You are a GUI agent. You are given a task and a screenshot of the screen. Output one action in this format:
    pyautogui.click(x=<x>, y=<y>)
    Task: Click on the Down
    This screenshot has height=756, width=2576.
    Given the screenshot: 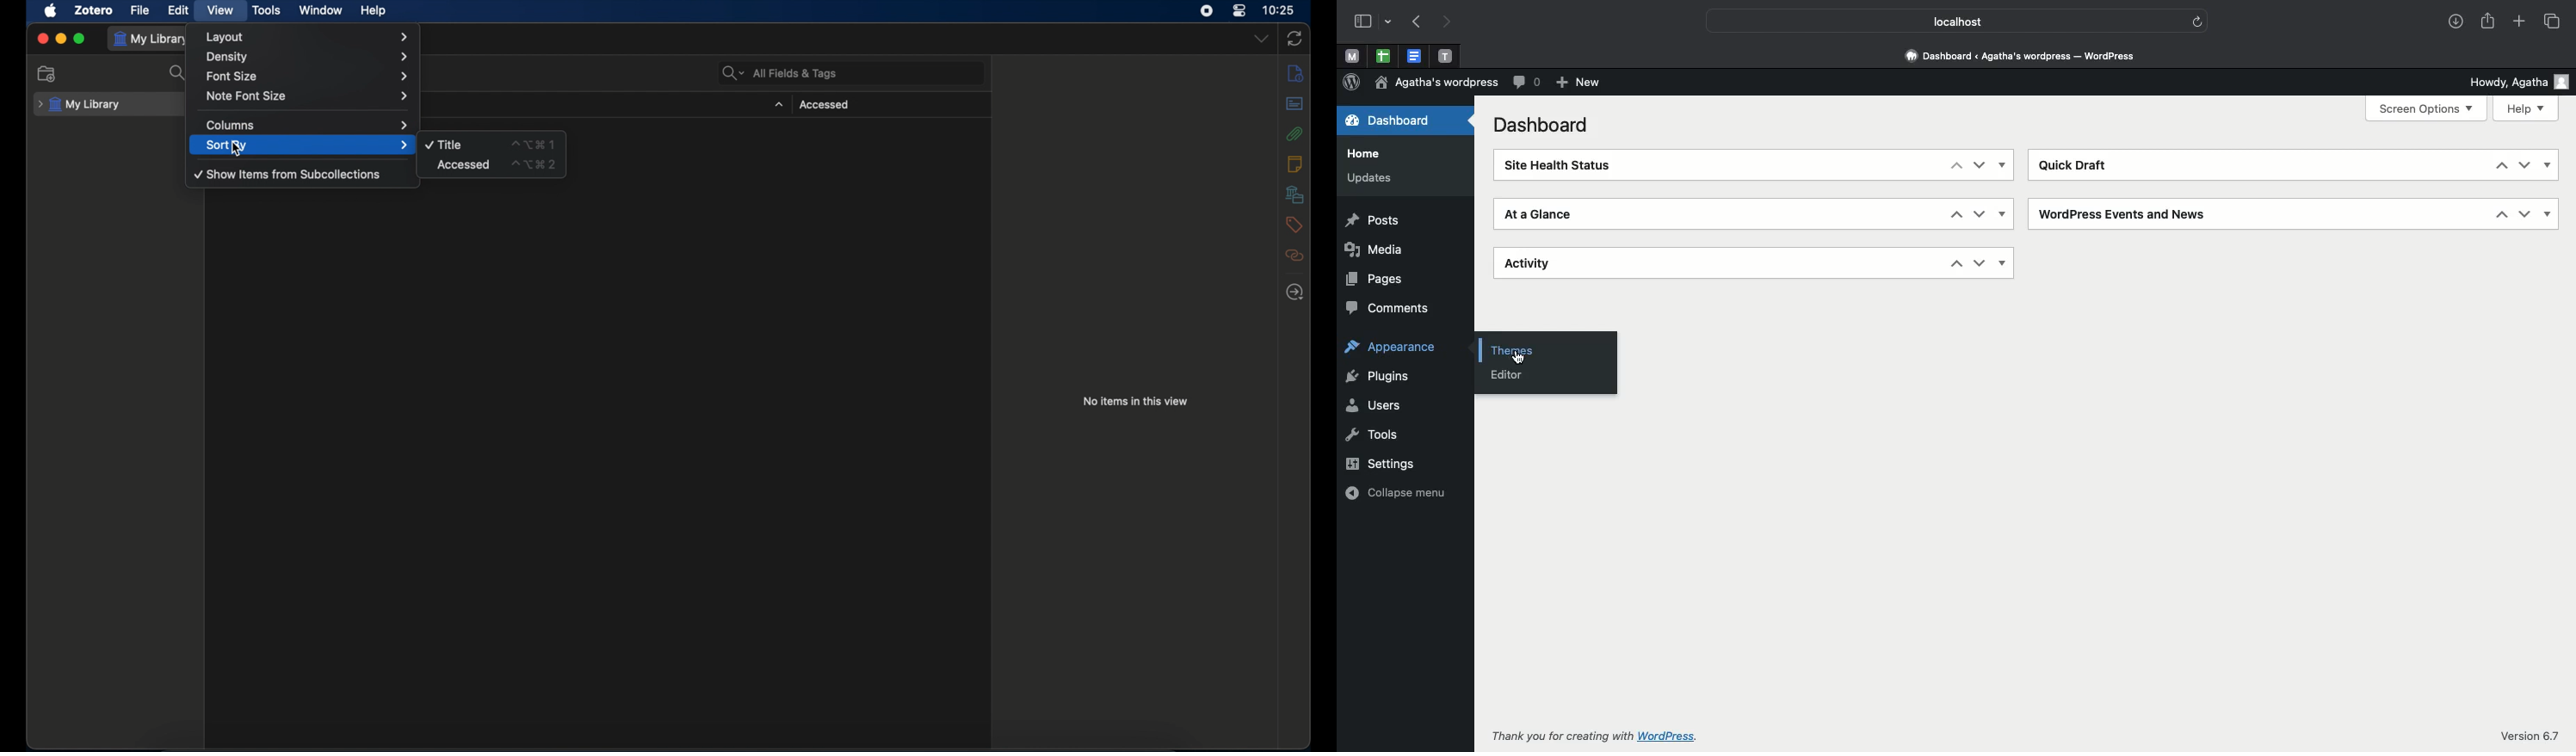 What is the action you would take?
    pyautogui.click(x=2523, y=164)
    